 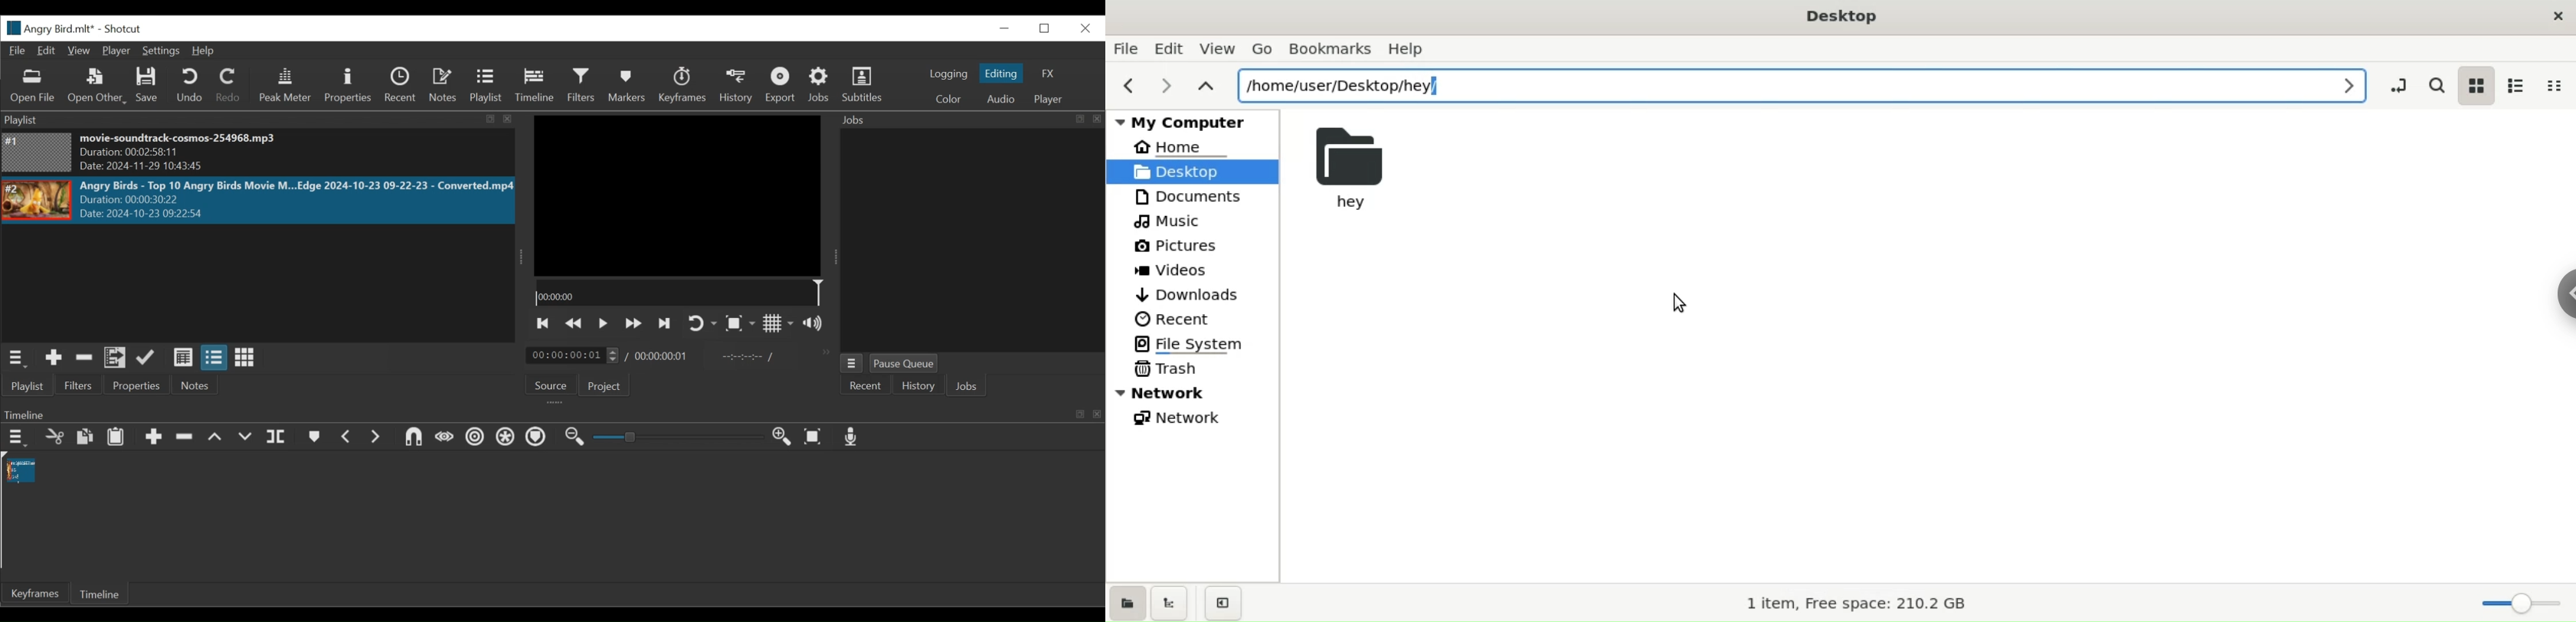 I want to click on Playlist, so click(x=486, y=86).